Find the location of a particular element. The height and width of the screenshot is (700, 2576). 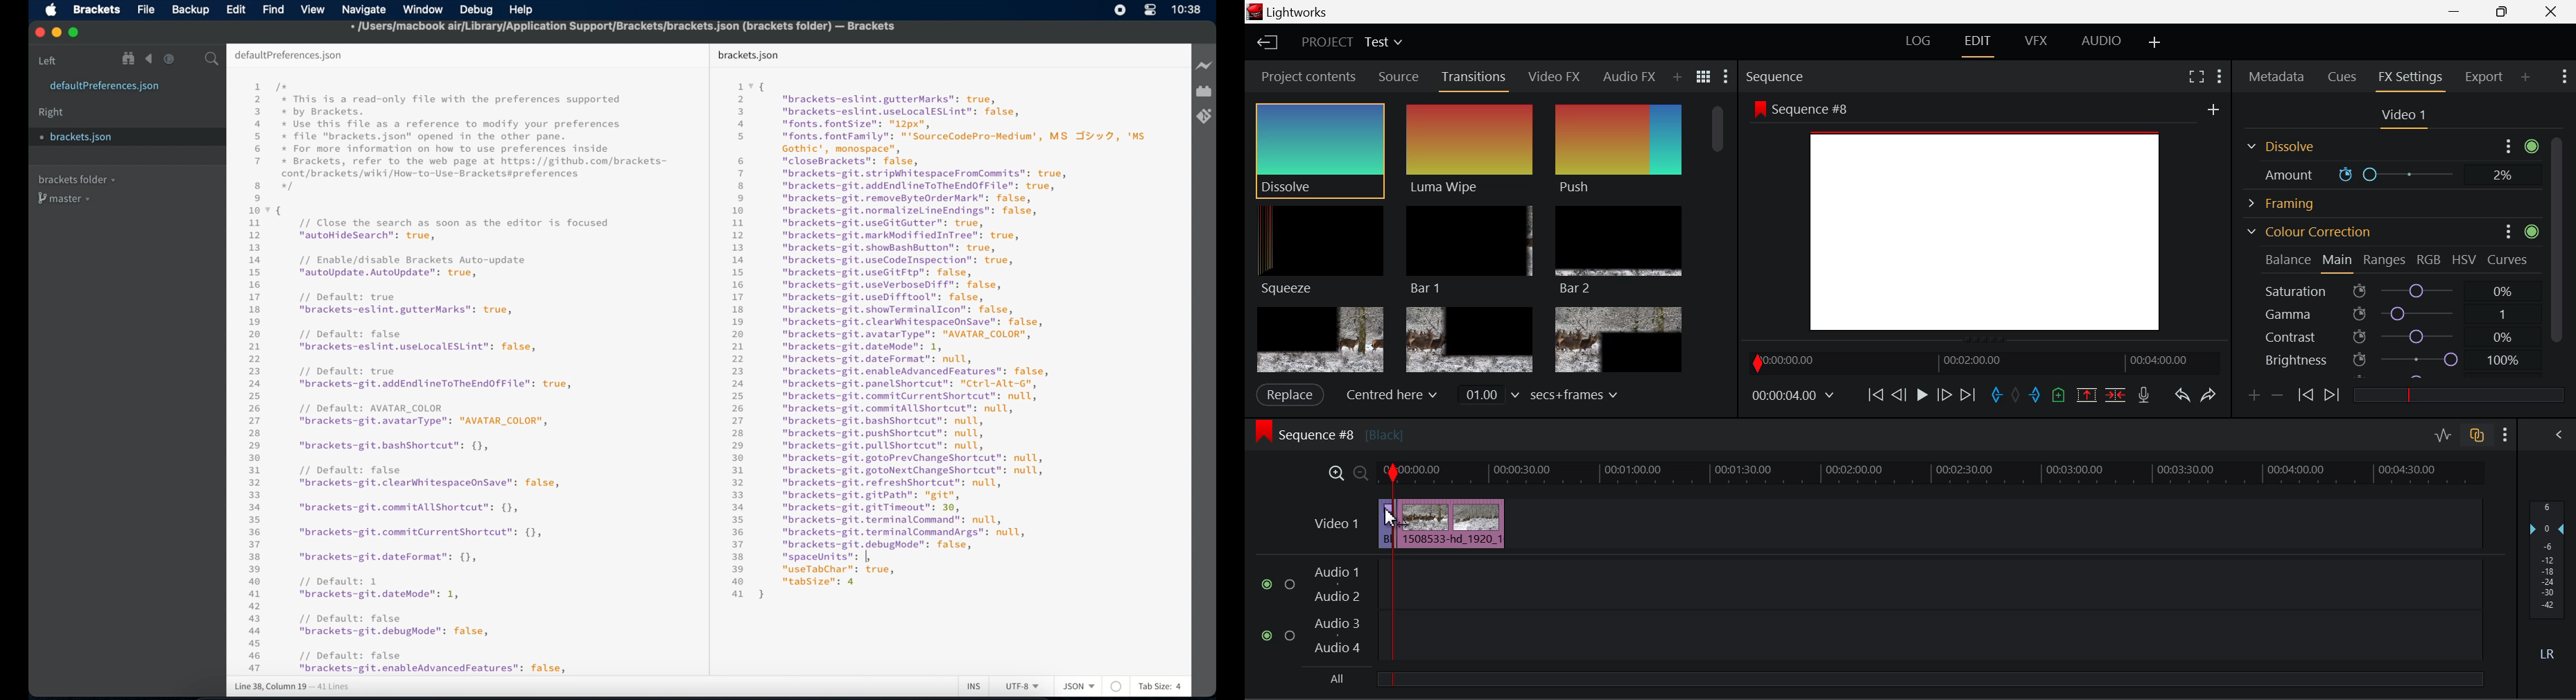

right is located at coordinates (51, 113).